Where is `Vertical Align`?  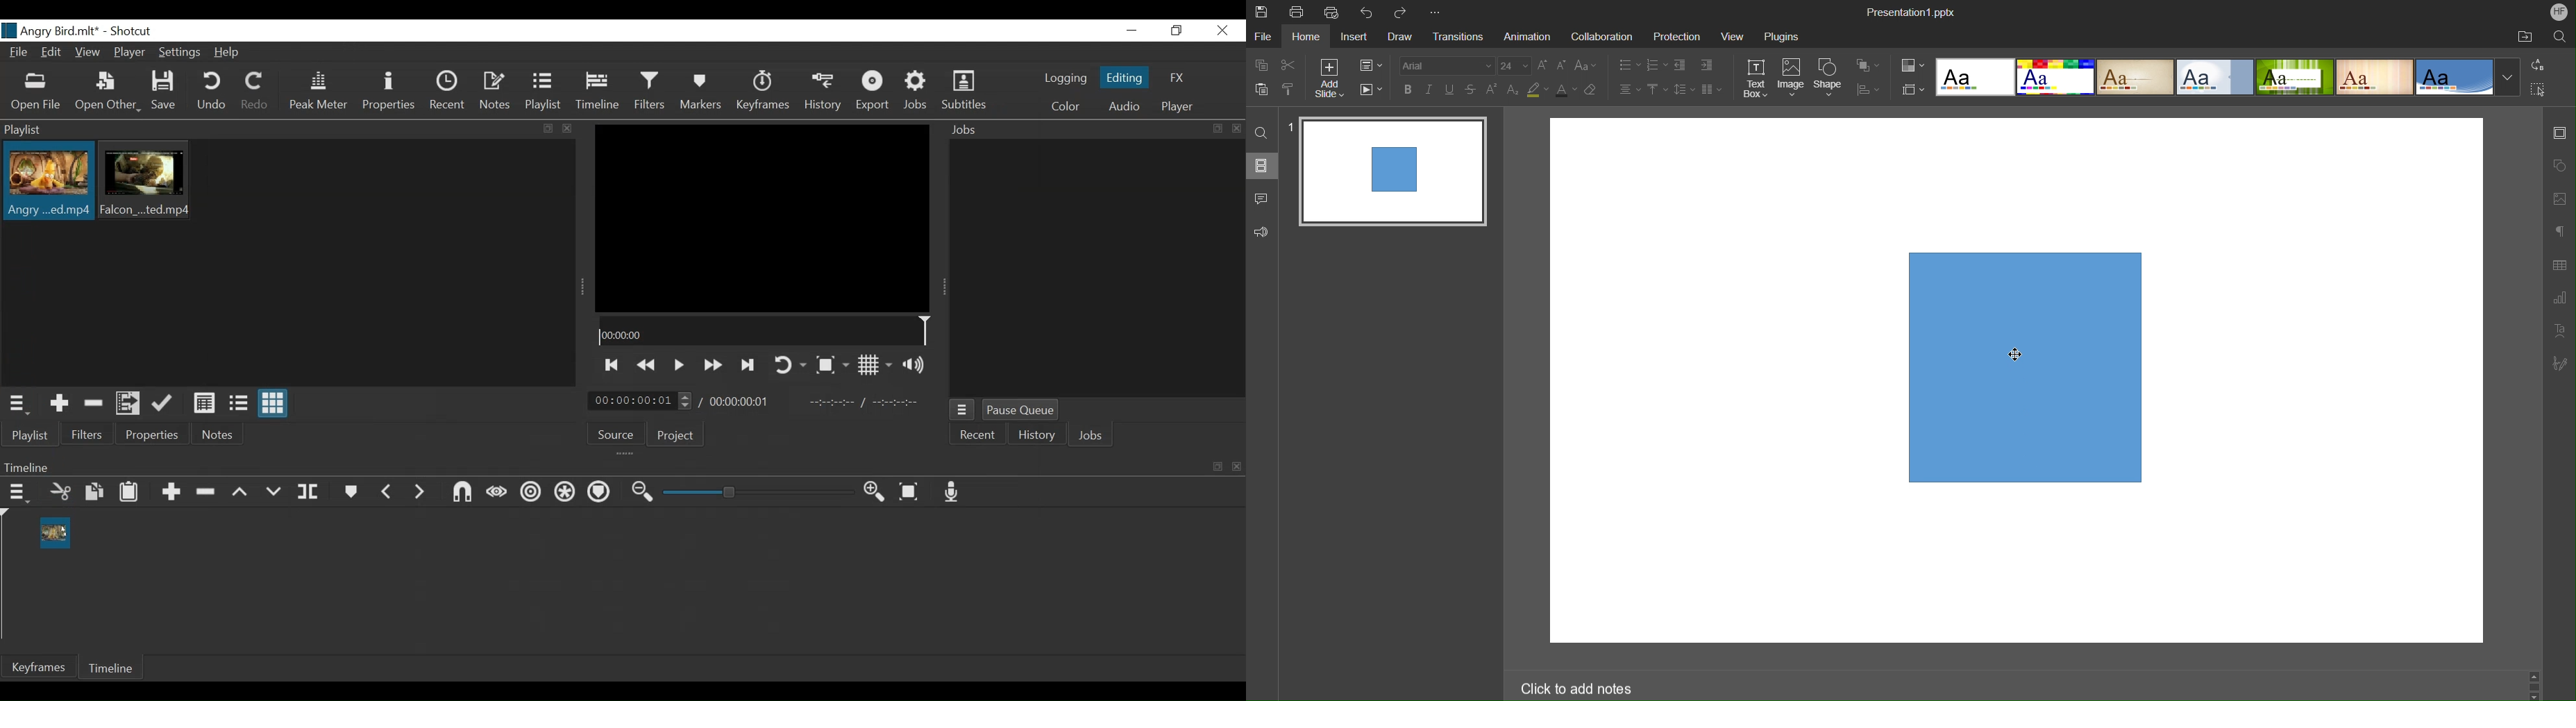 Vertical Align is located at coordinates (1658, 90).